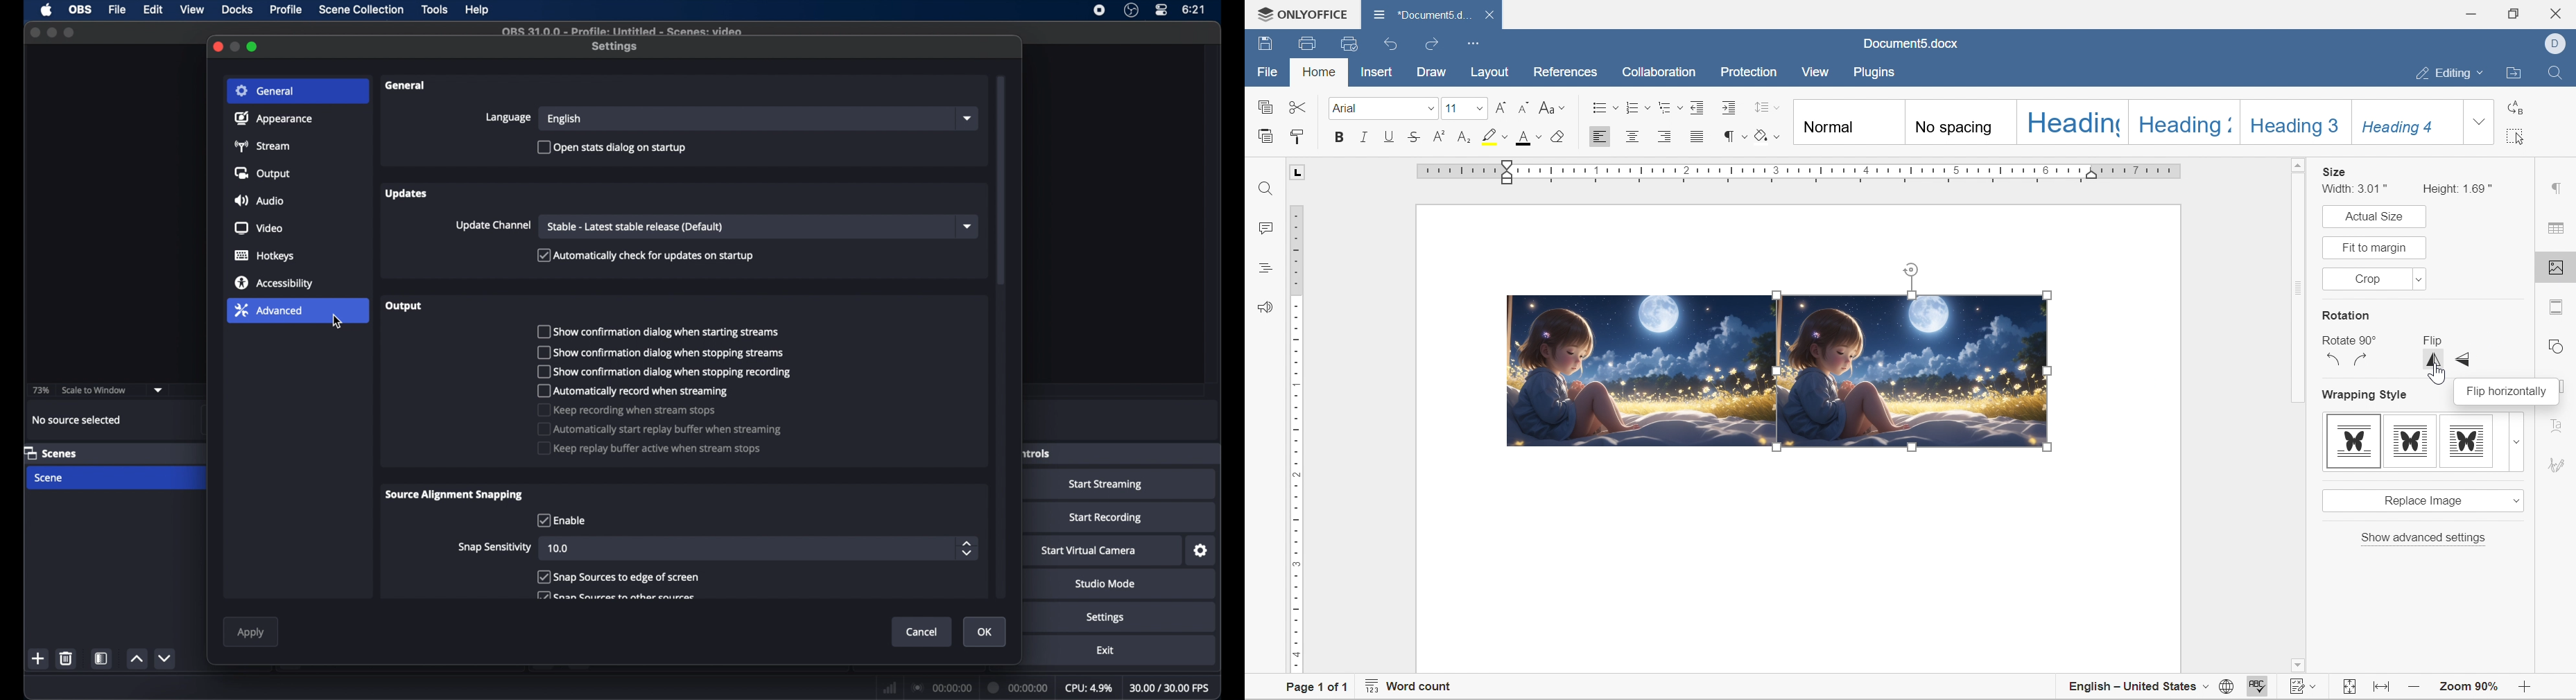 The image size is (2576, 700). I want to click on settings, so click(1106, 618).